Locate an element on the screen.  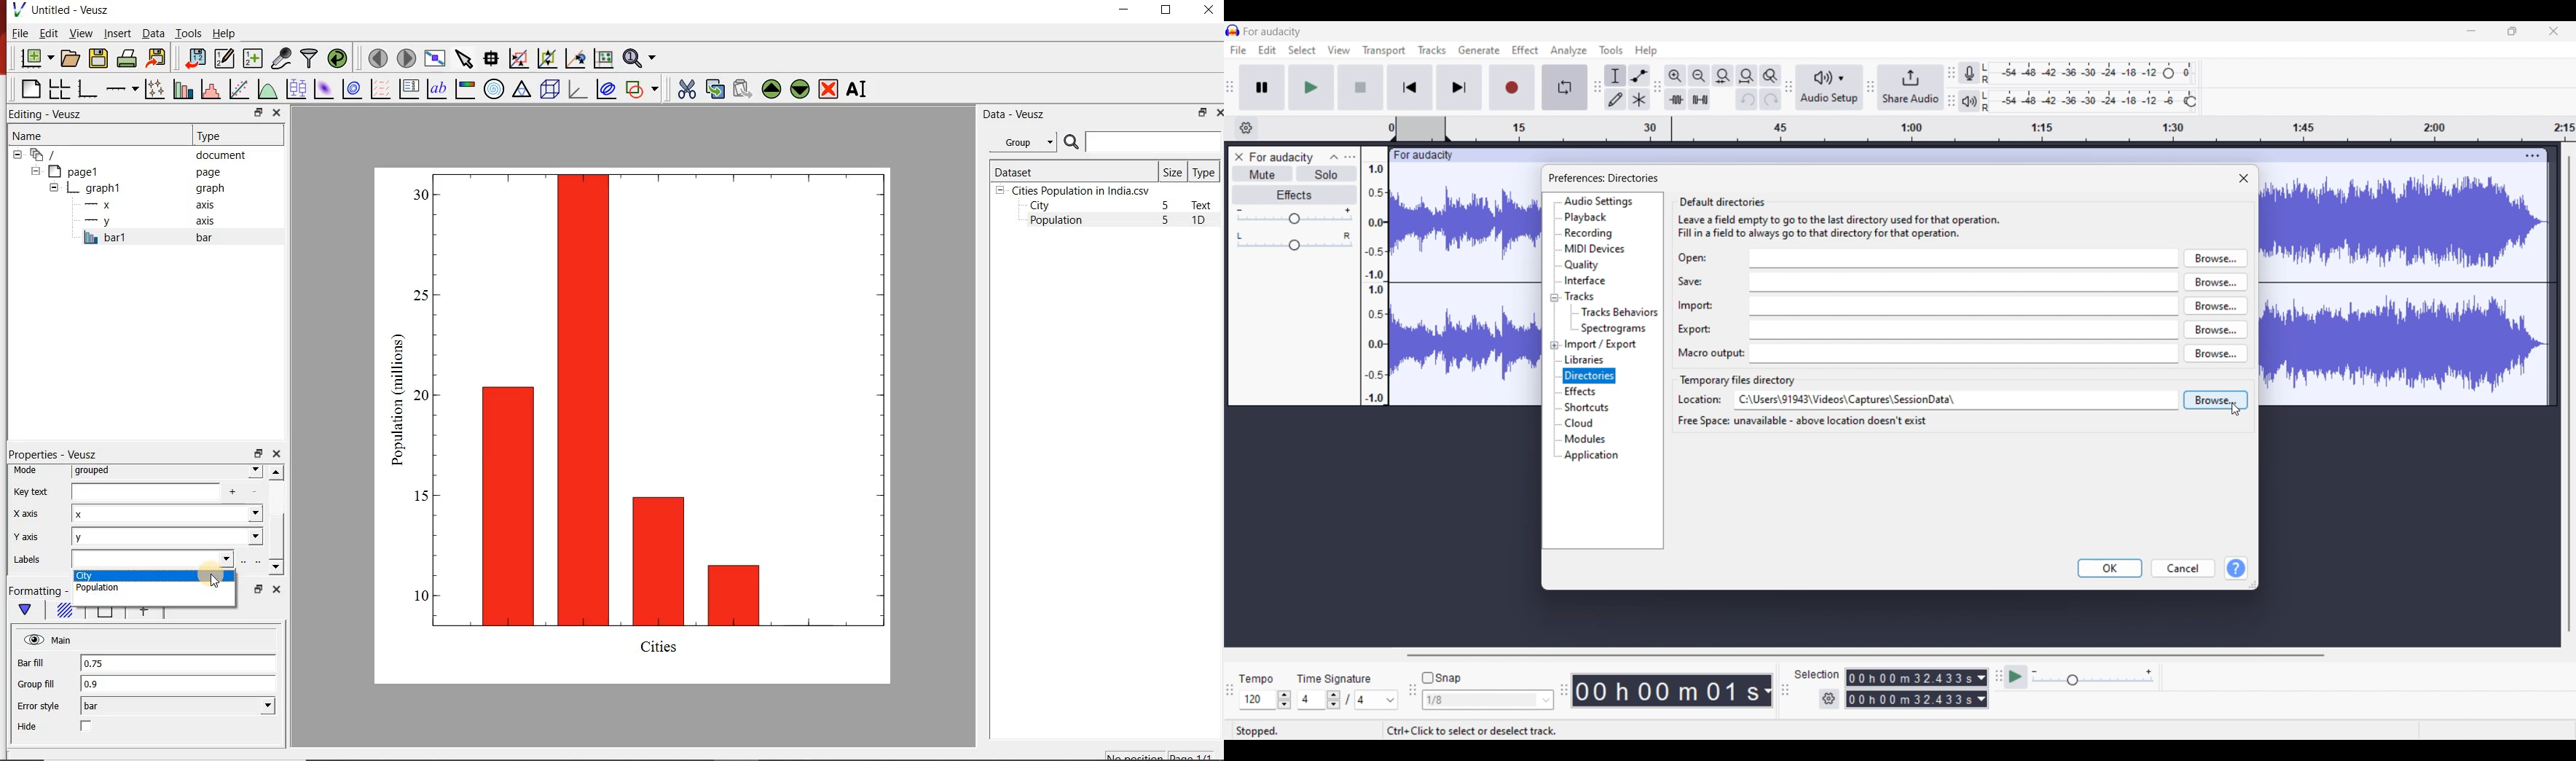
Edit is located at coordinates (47, 34).